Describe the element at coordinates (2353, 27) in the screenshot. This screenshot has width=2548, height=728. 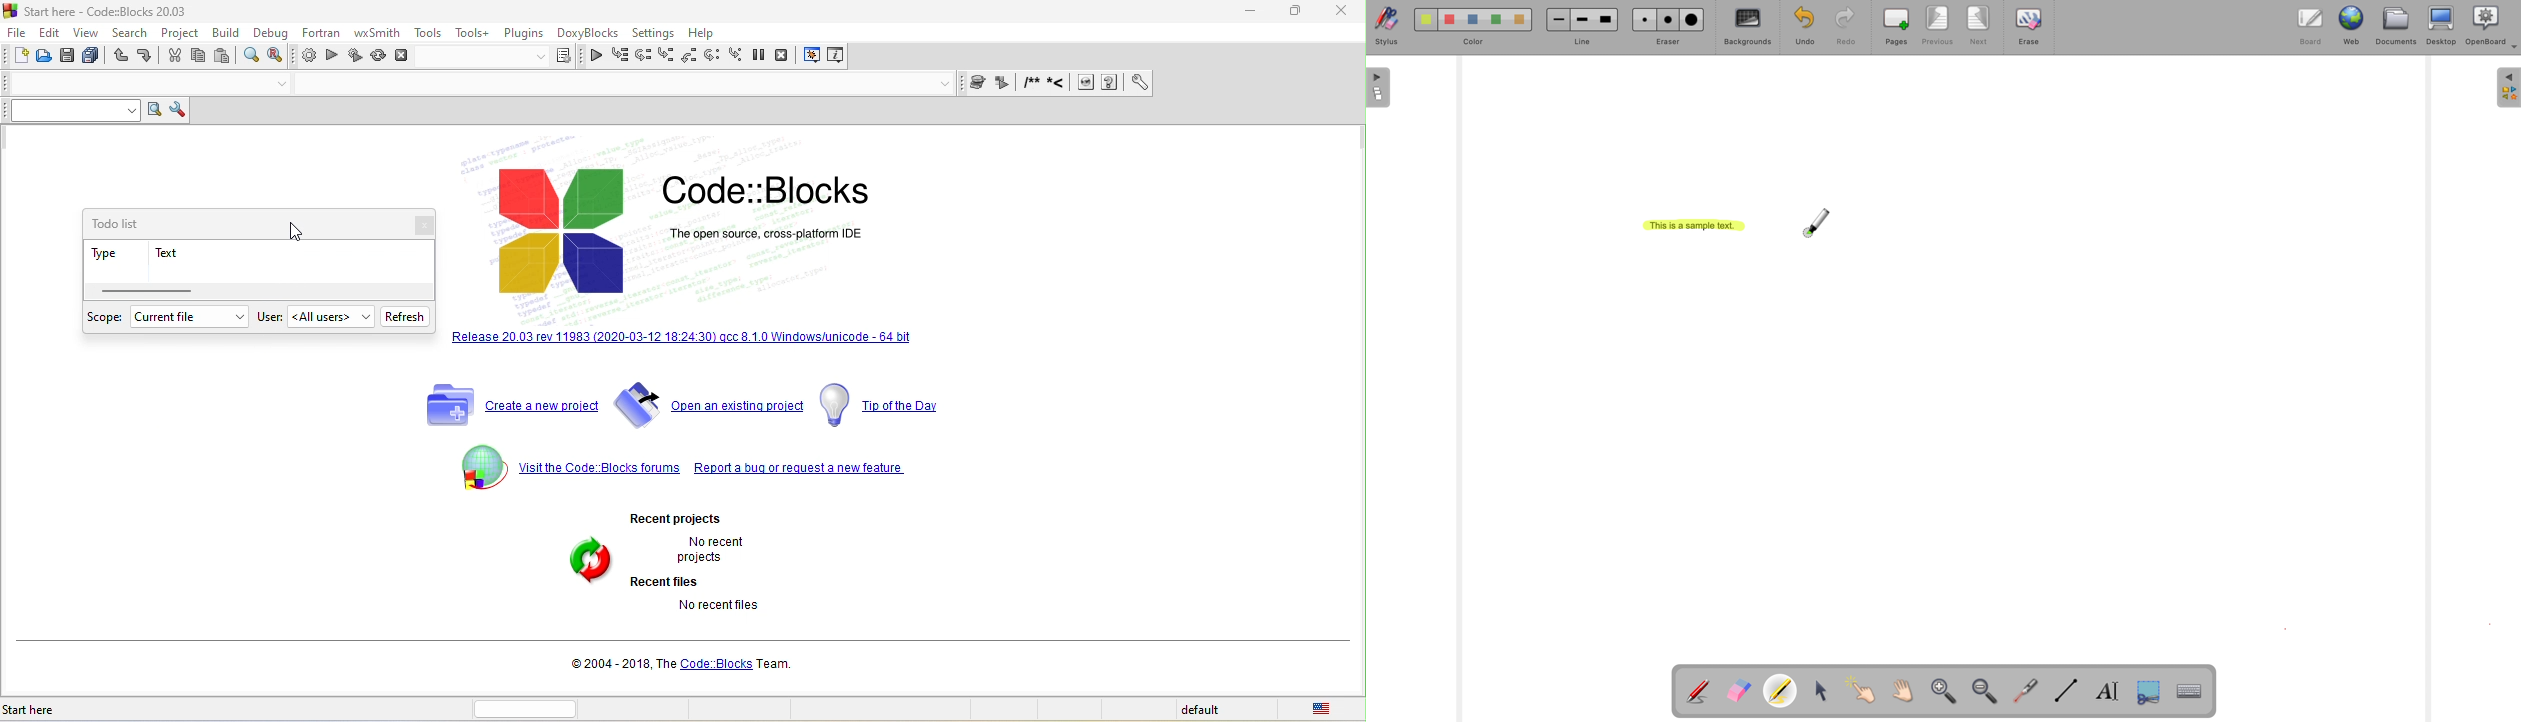
I see `web` at that location.